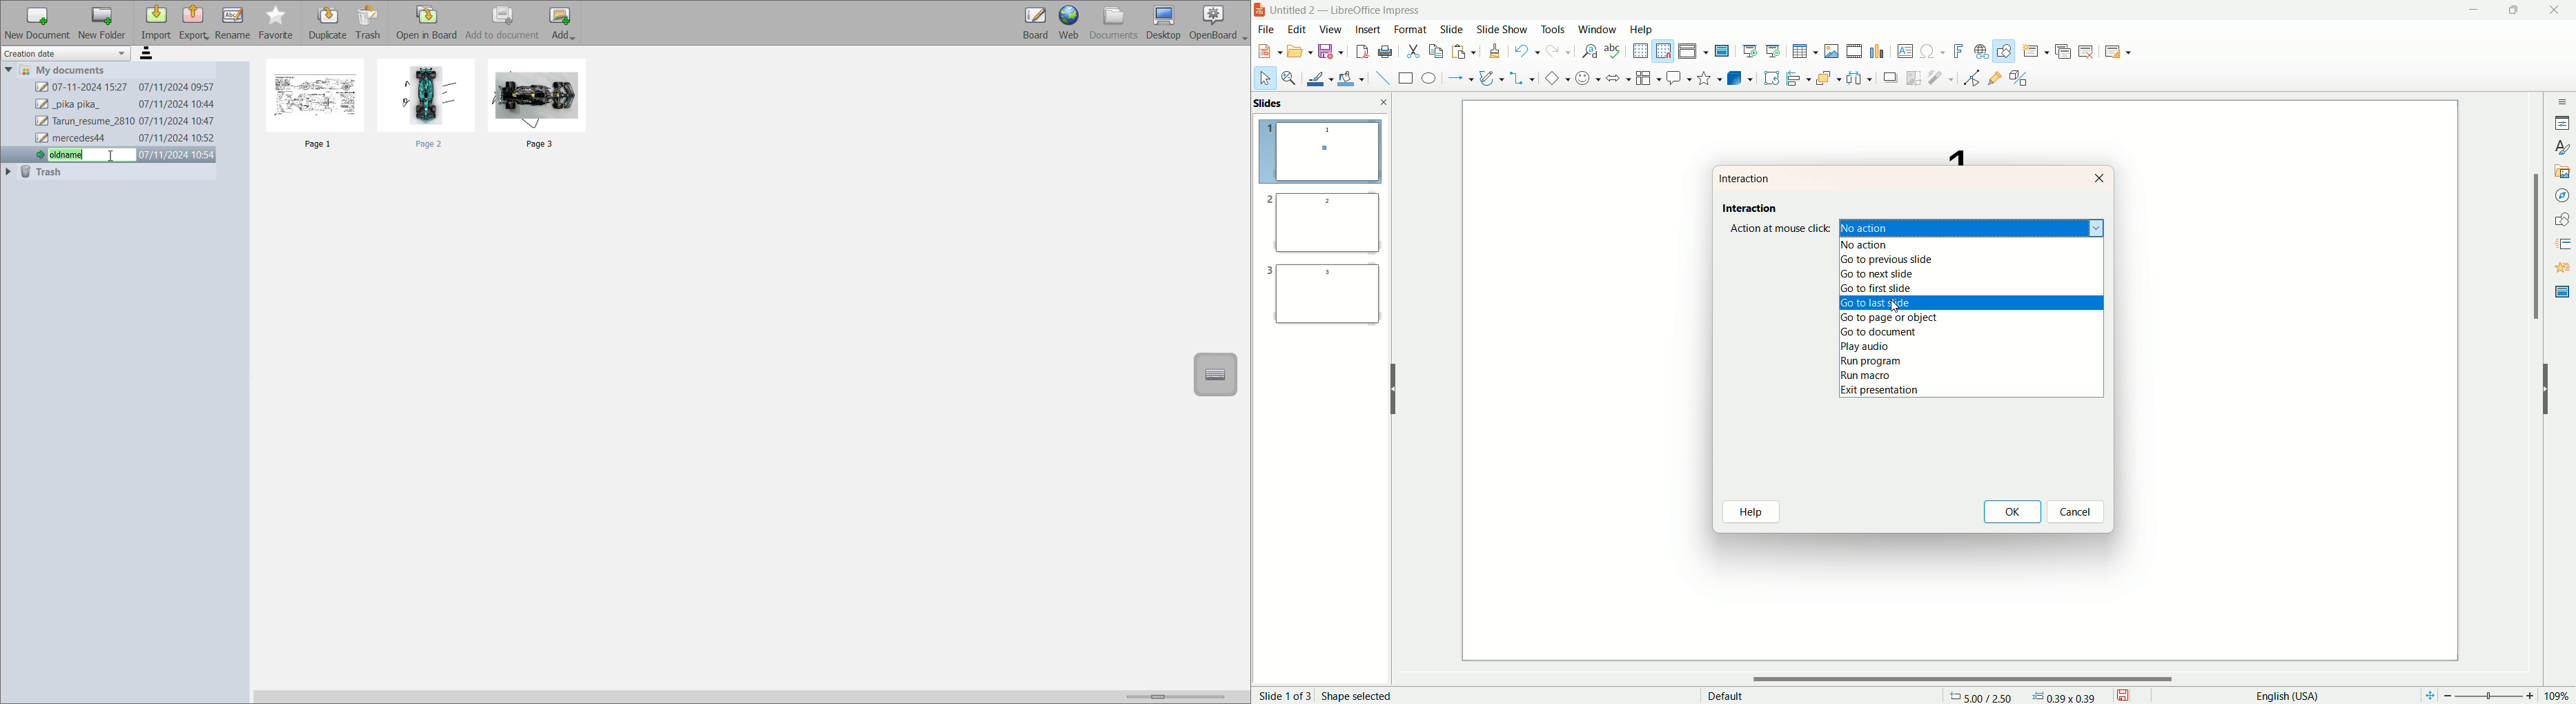  I want to click on duplicate slide, so click(2065, 49).